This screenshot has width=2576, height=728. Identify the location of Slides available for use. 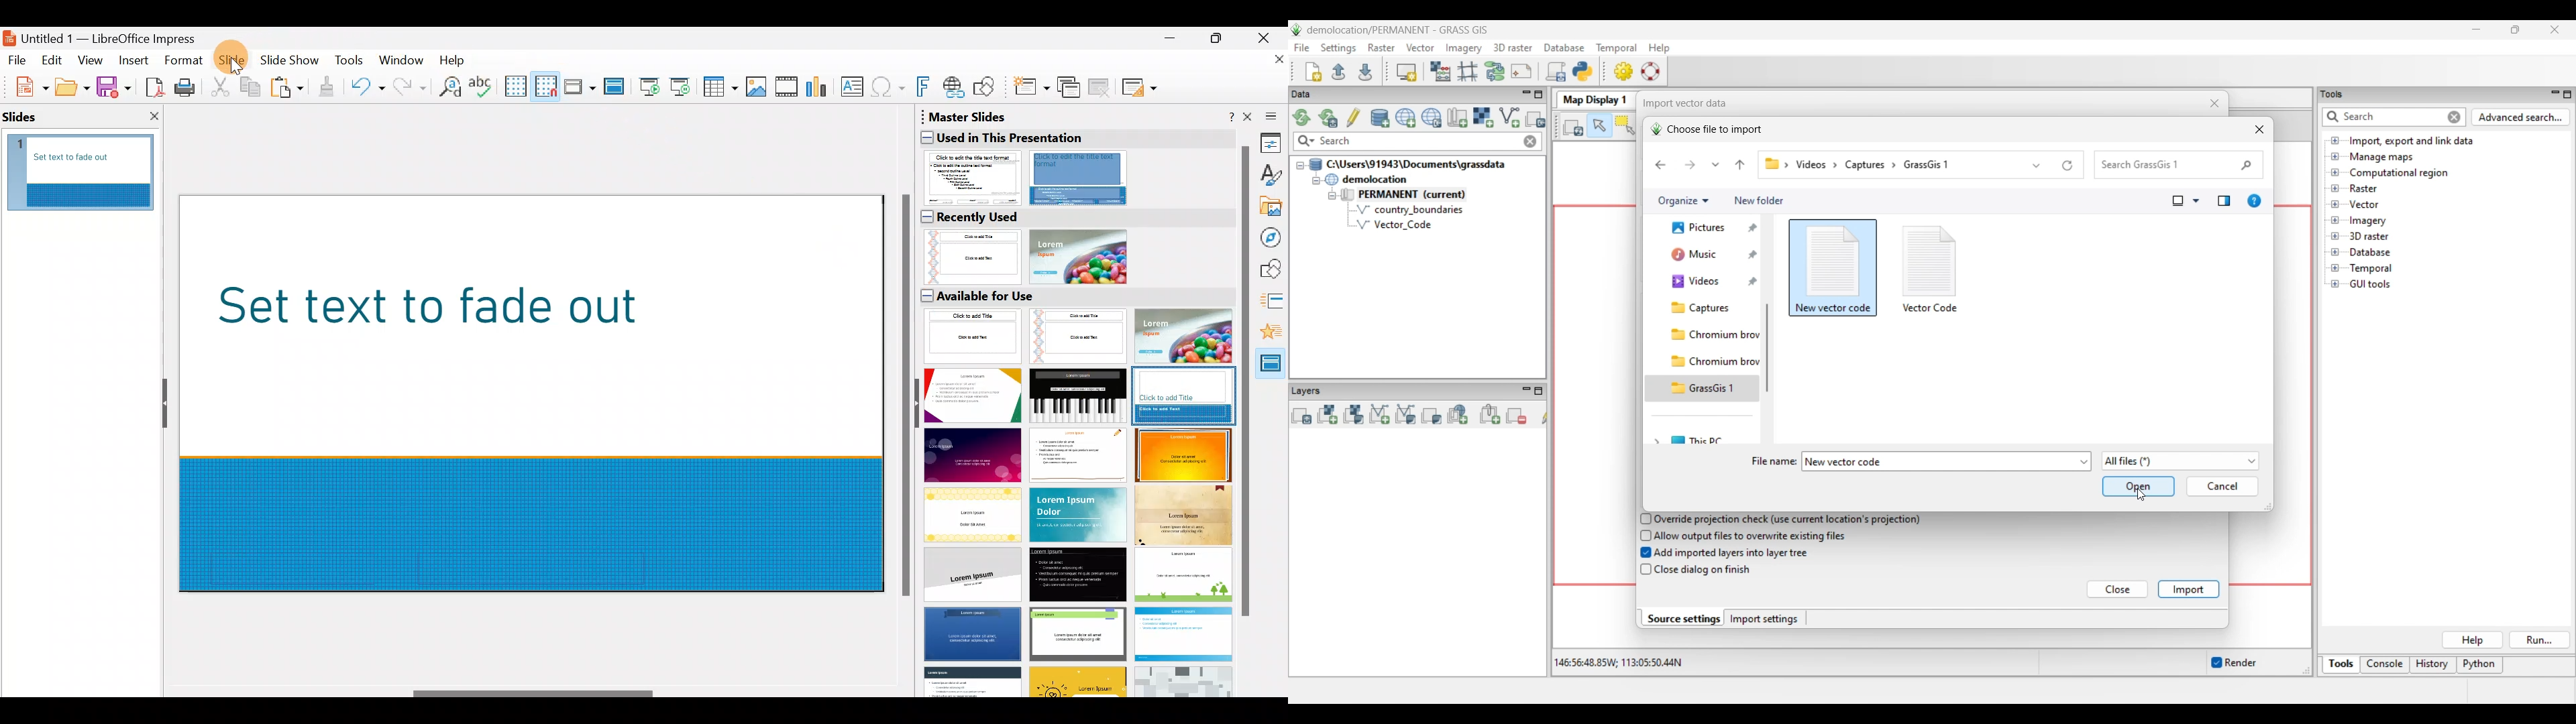
(1075, 491).